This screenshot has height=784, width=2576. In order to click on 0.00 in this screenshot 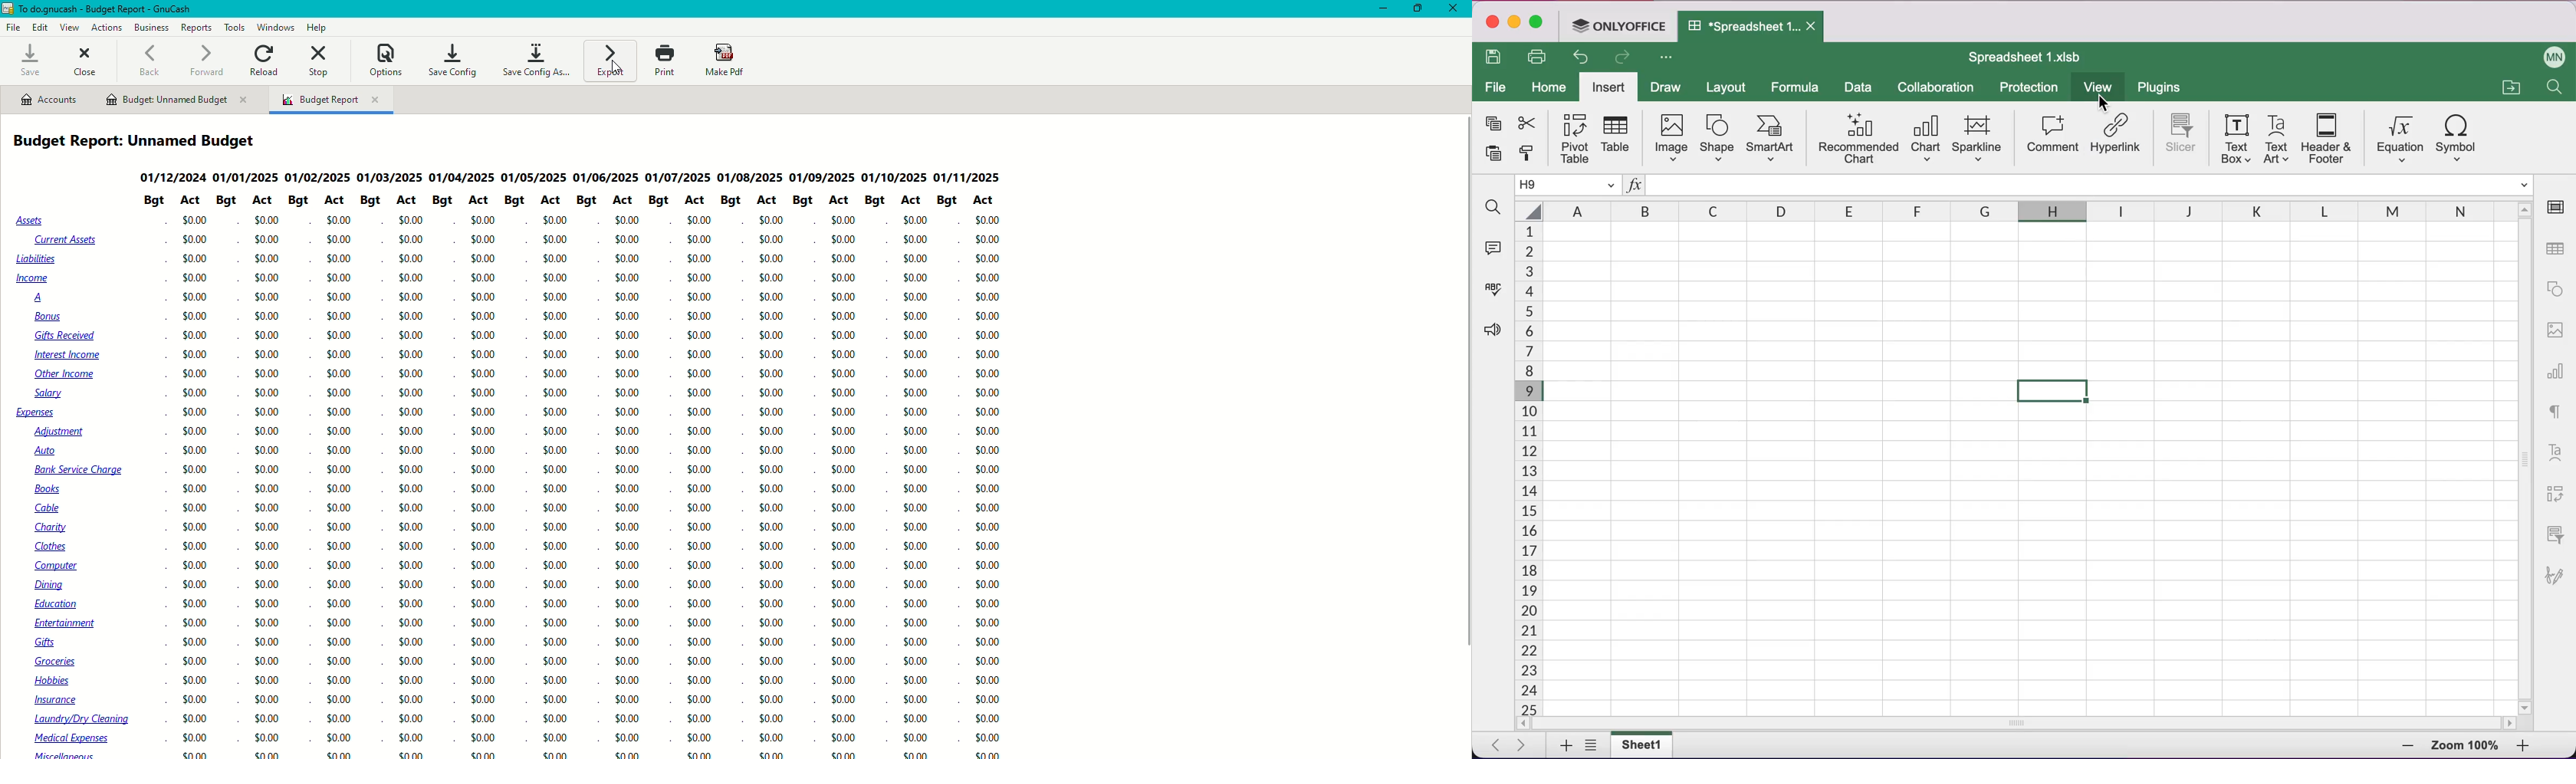, I will do `click(268, 376)`.